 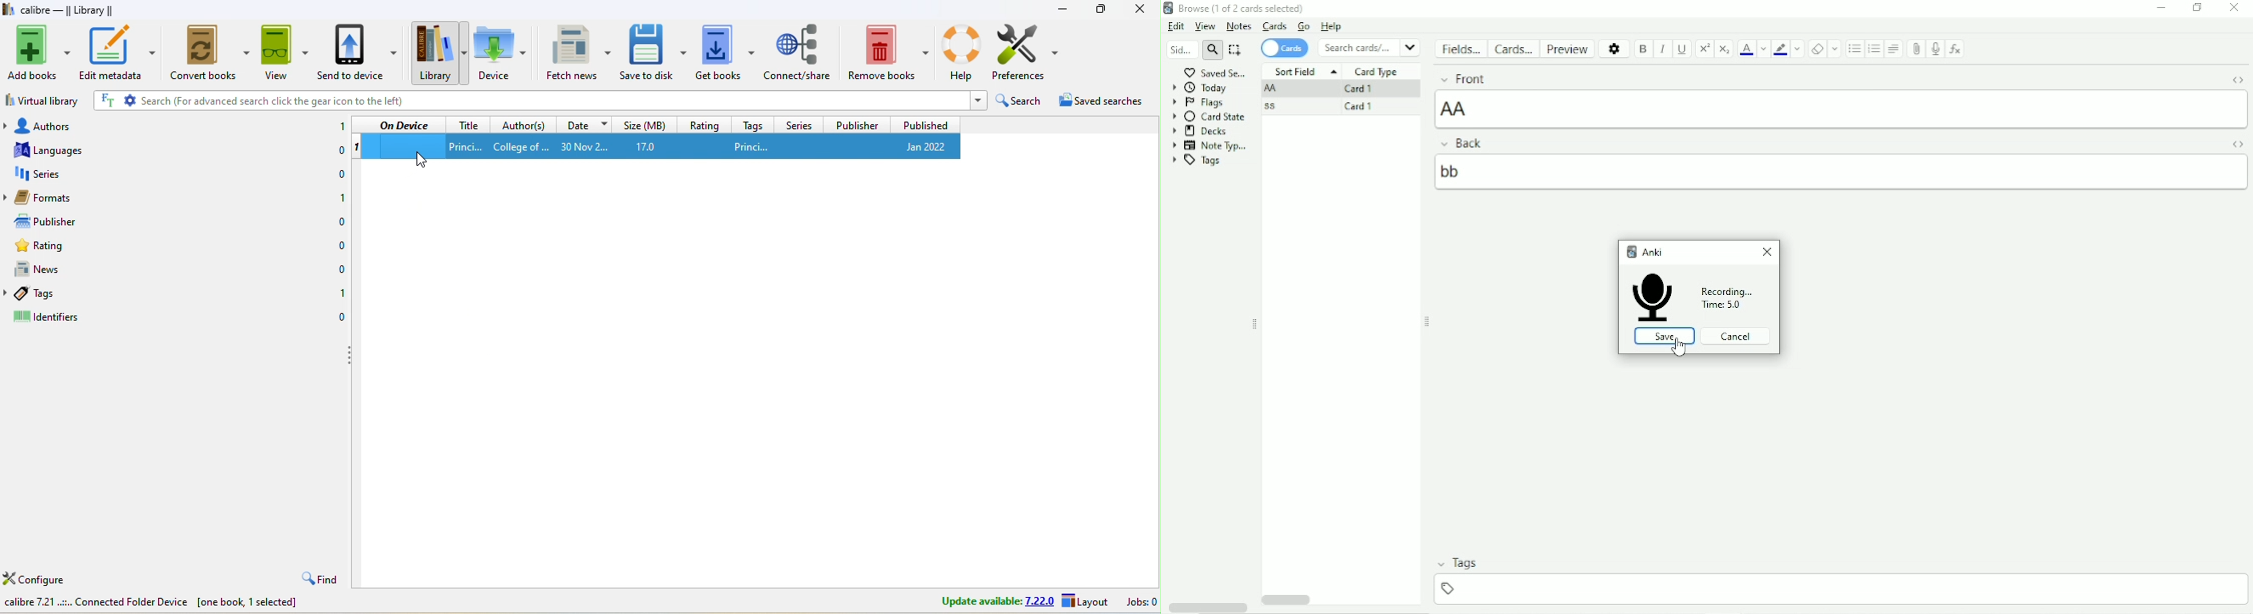 What do you see at coordinates (1733, 298) in the screenshot?
I see `Redirecting.. Time: 5.0` at bounding box center [1733, 298].